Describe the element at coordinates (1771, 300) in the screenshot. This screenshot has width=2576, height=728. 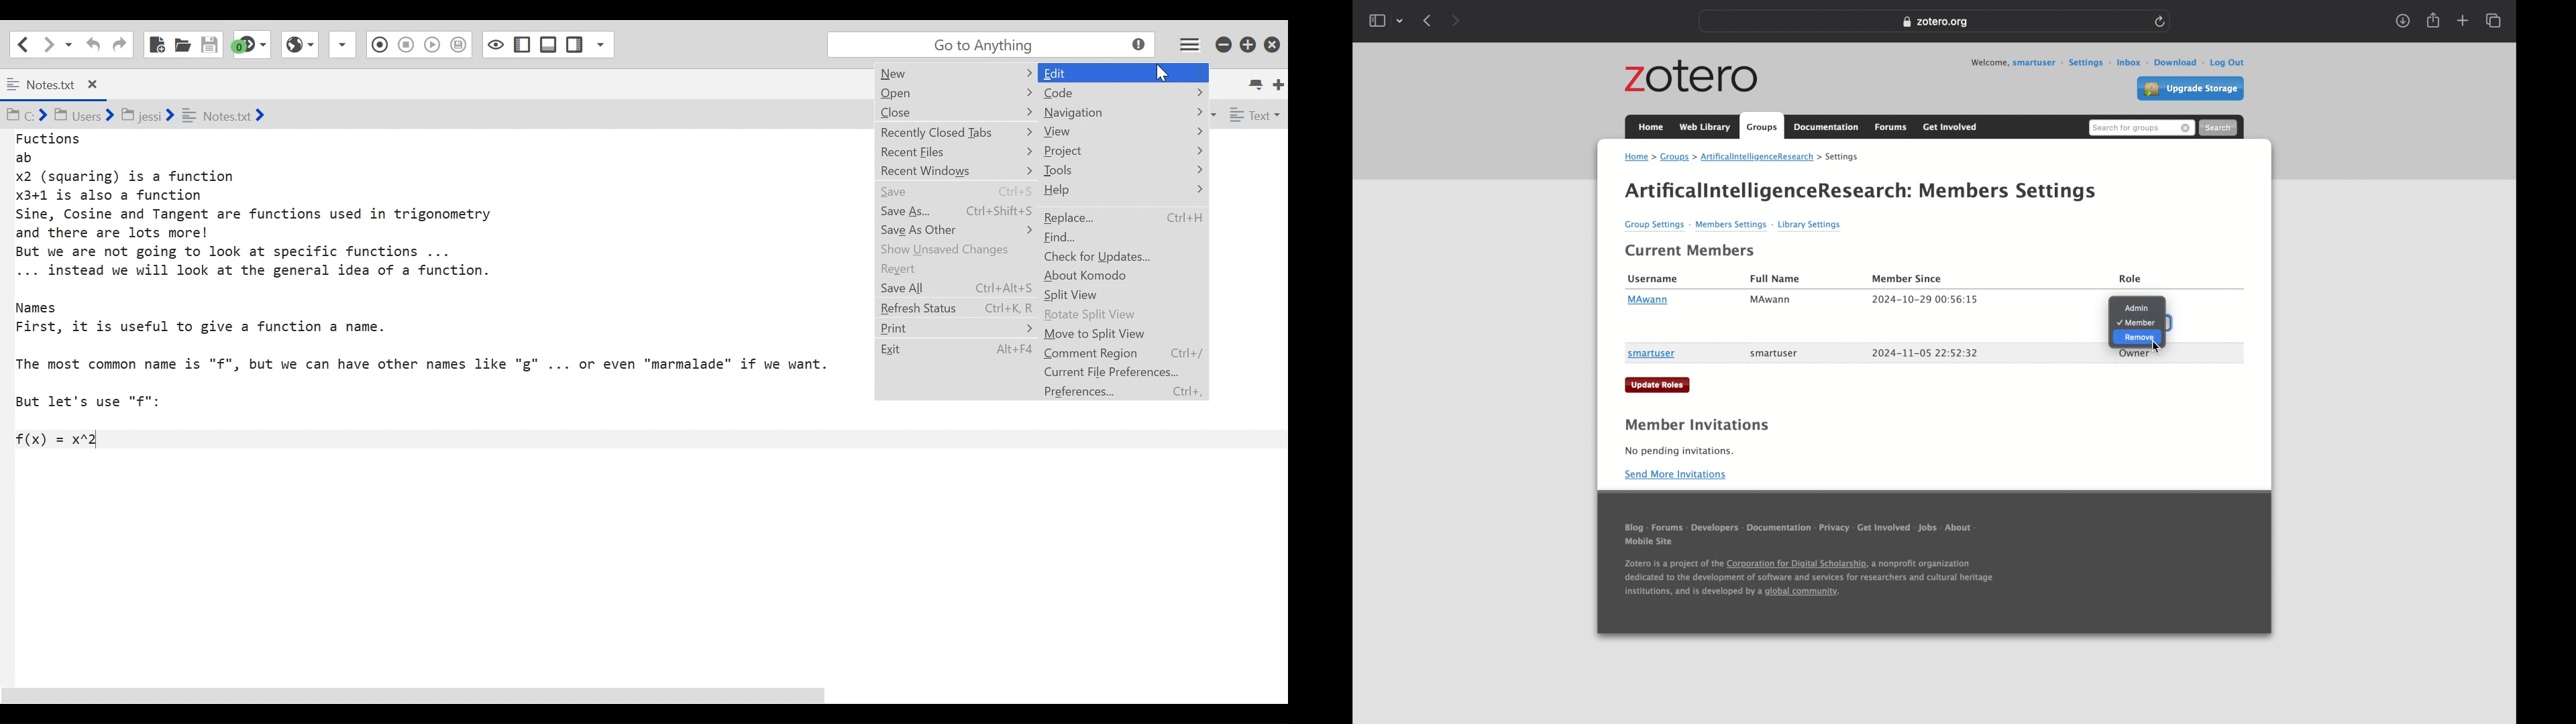
I see `MAwann` at that location.